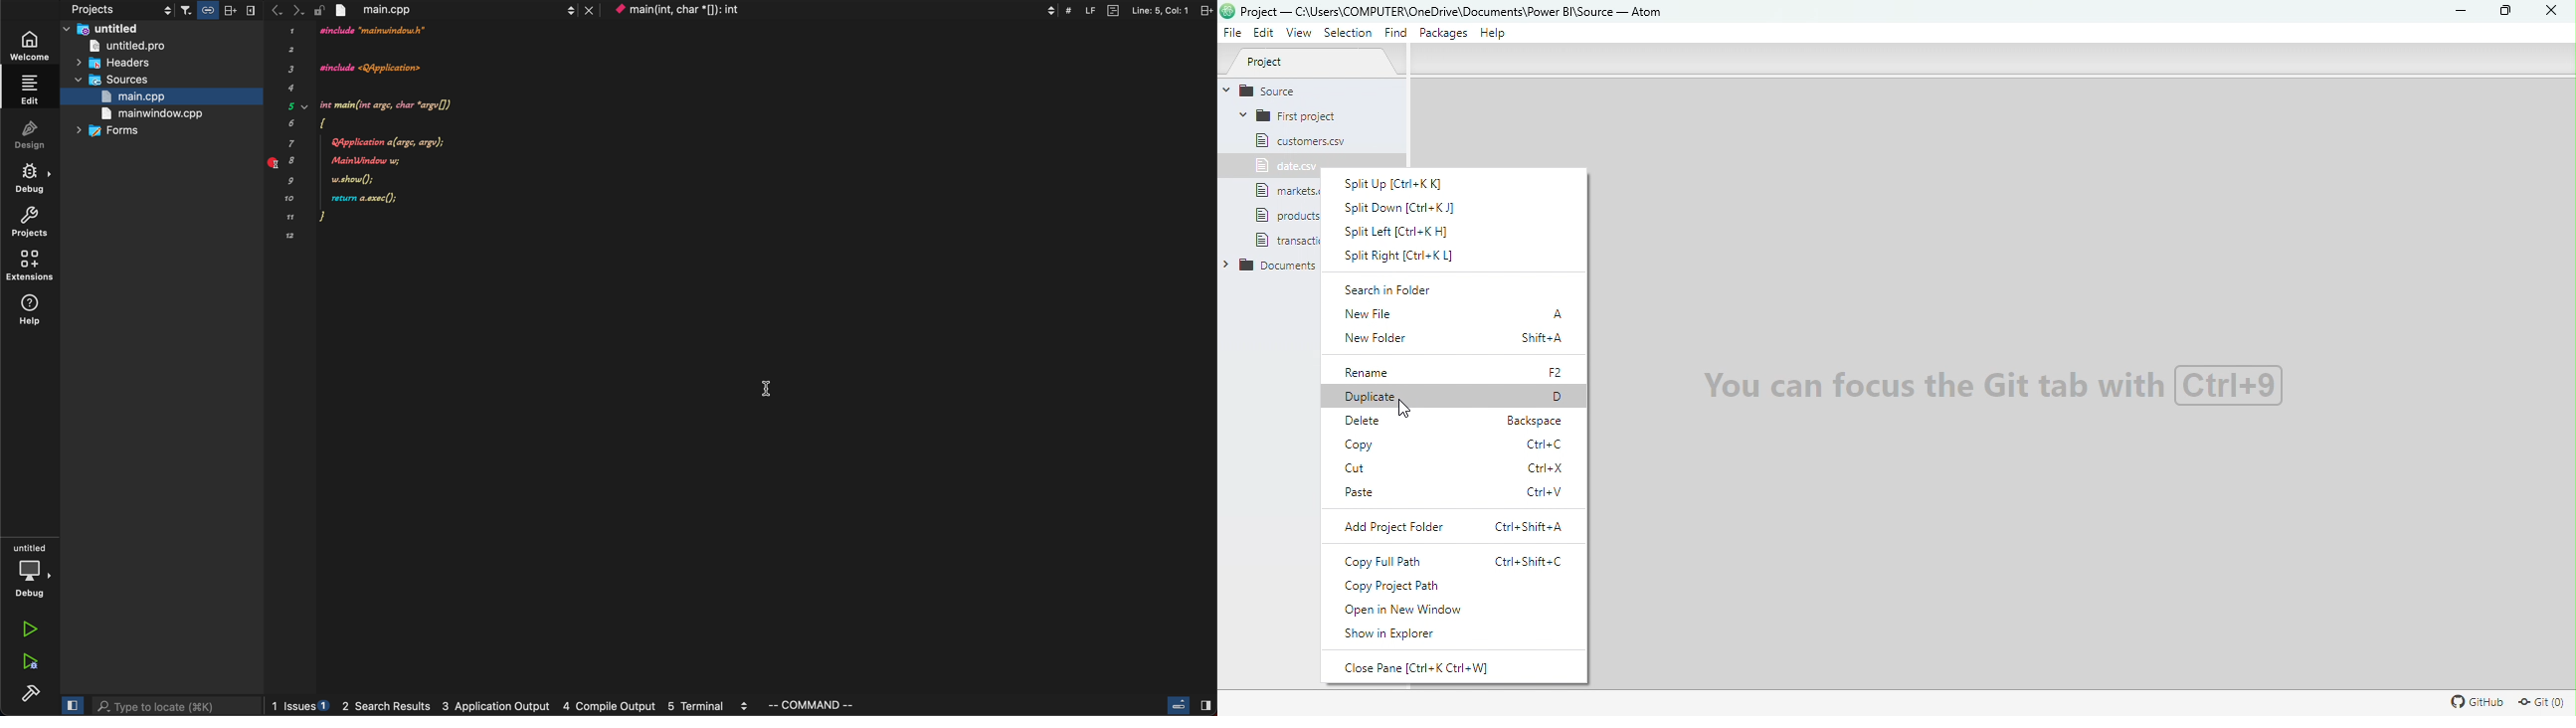 This screenshot has width=2576, height=728. I want to click on projects, so click(32, 222).